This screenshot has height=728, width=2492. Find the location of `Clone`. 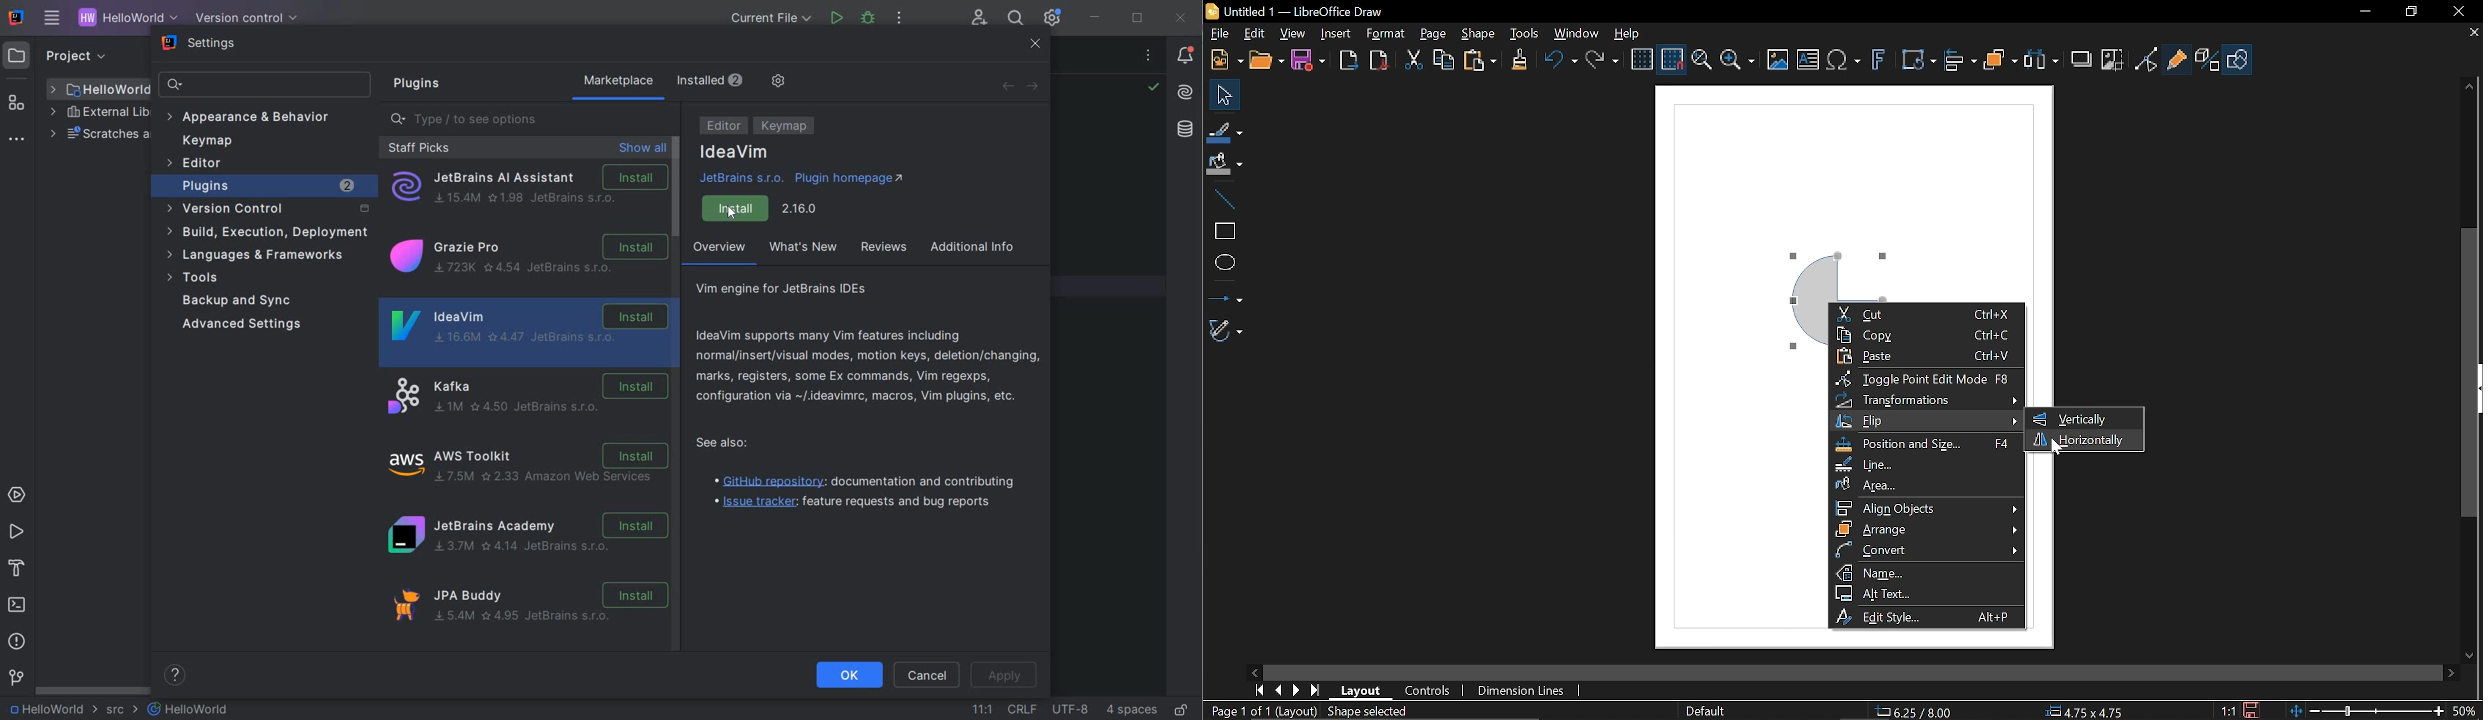

Clone is located at coordinates (1519, 61).